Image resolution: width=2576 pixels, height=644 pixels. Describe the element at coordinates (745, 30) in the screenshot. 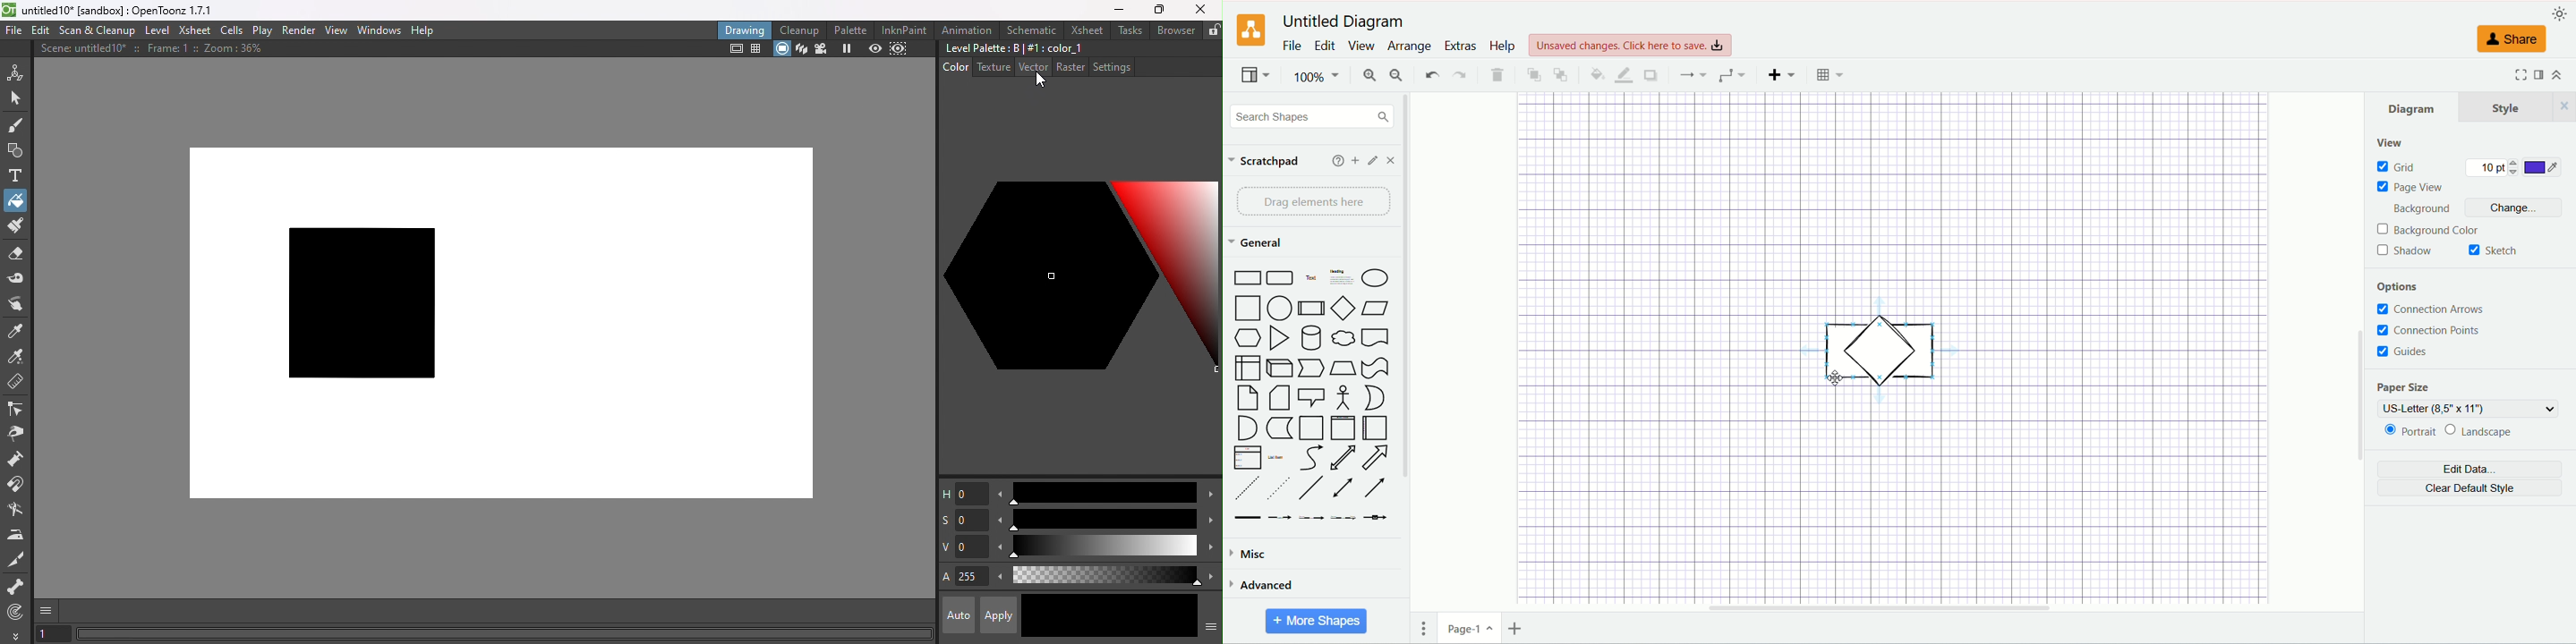

I see `Drawing` at that location.